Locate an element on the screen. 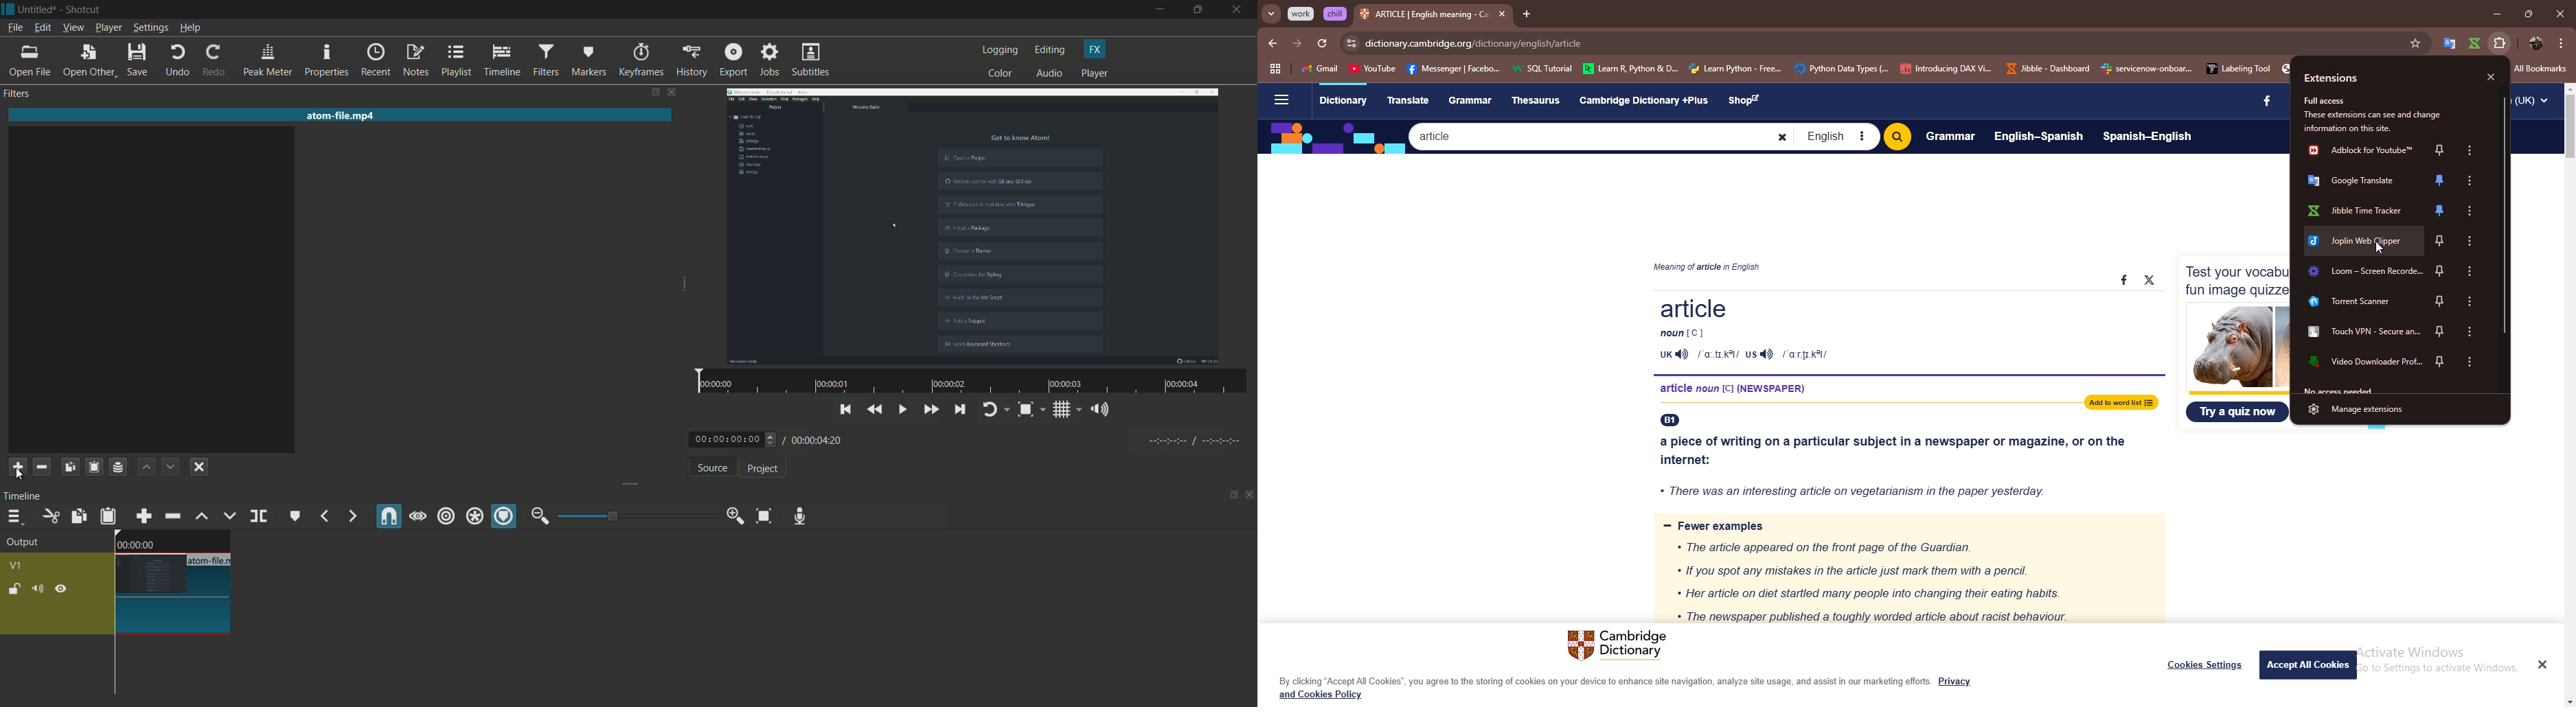 This screenshot has height=728, width=2576. facebook is located at coordinates (2261, 102).